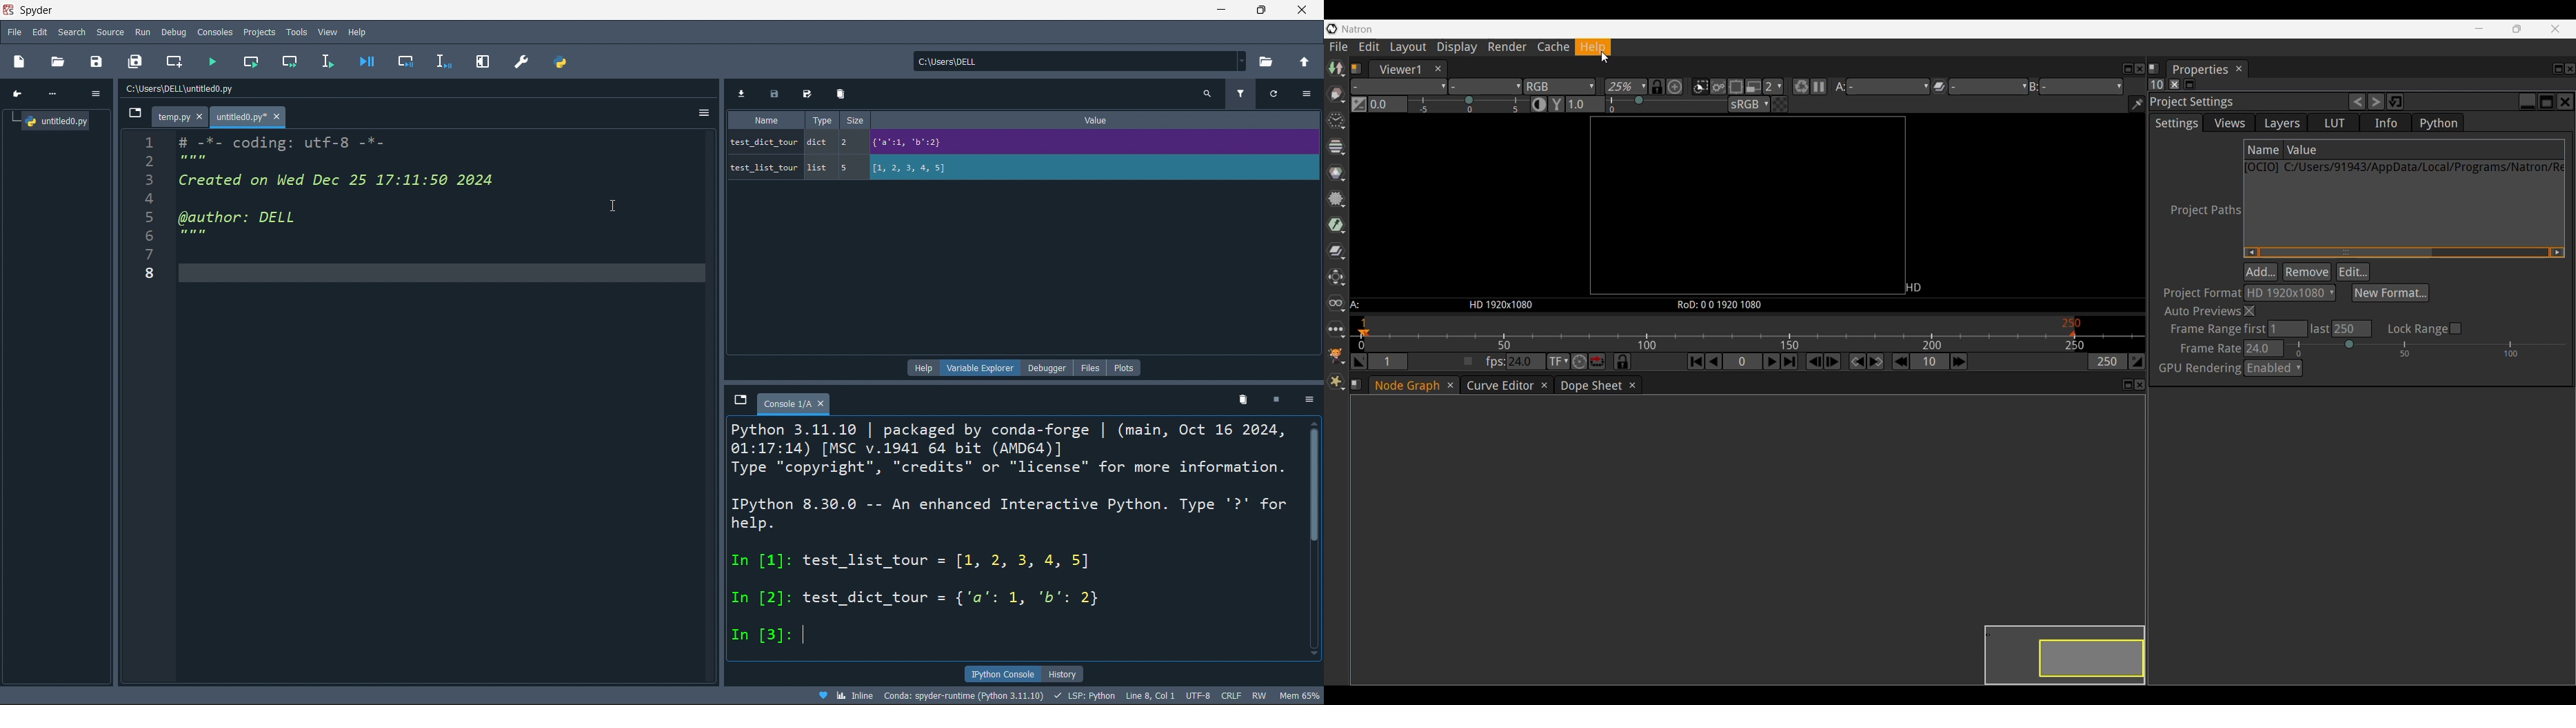  What do you see at coordinates (172, 32) in the screenshot?
I see `debug` at bounding box center [172, 32].